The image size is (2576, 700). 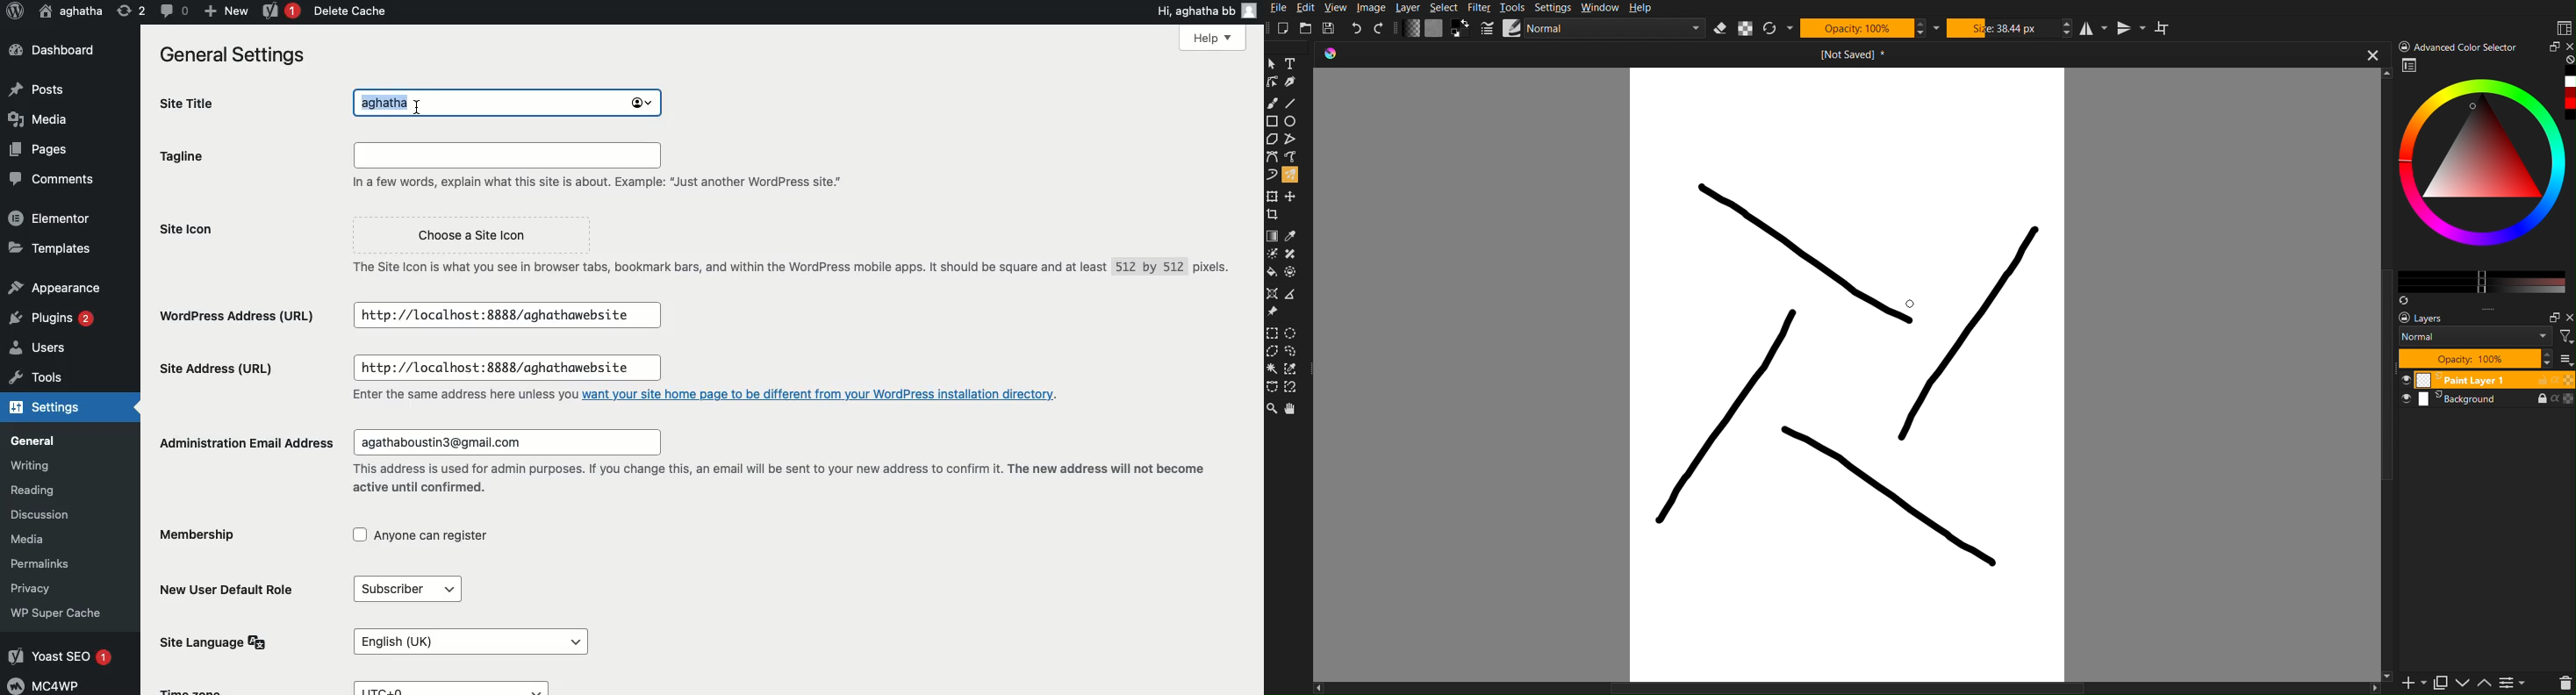 I want to click on Current Document, so click(x=1785, y=55).